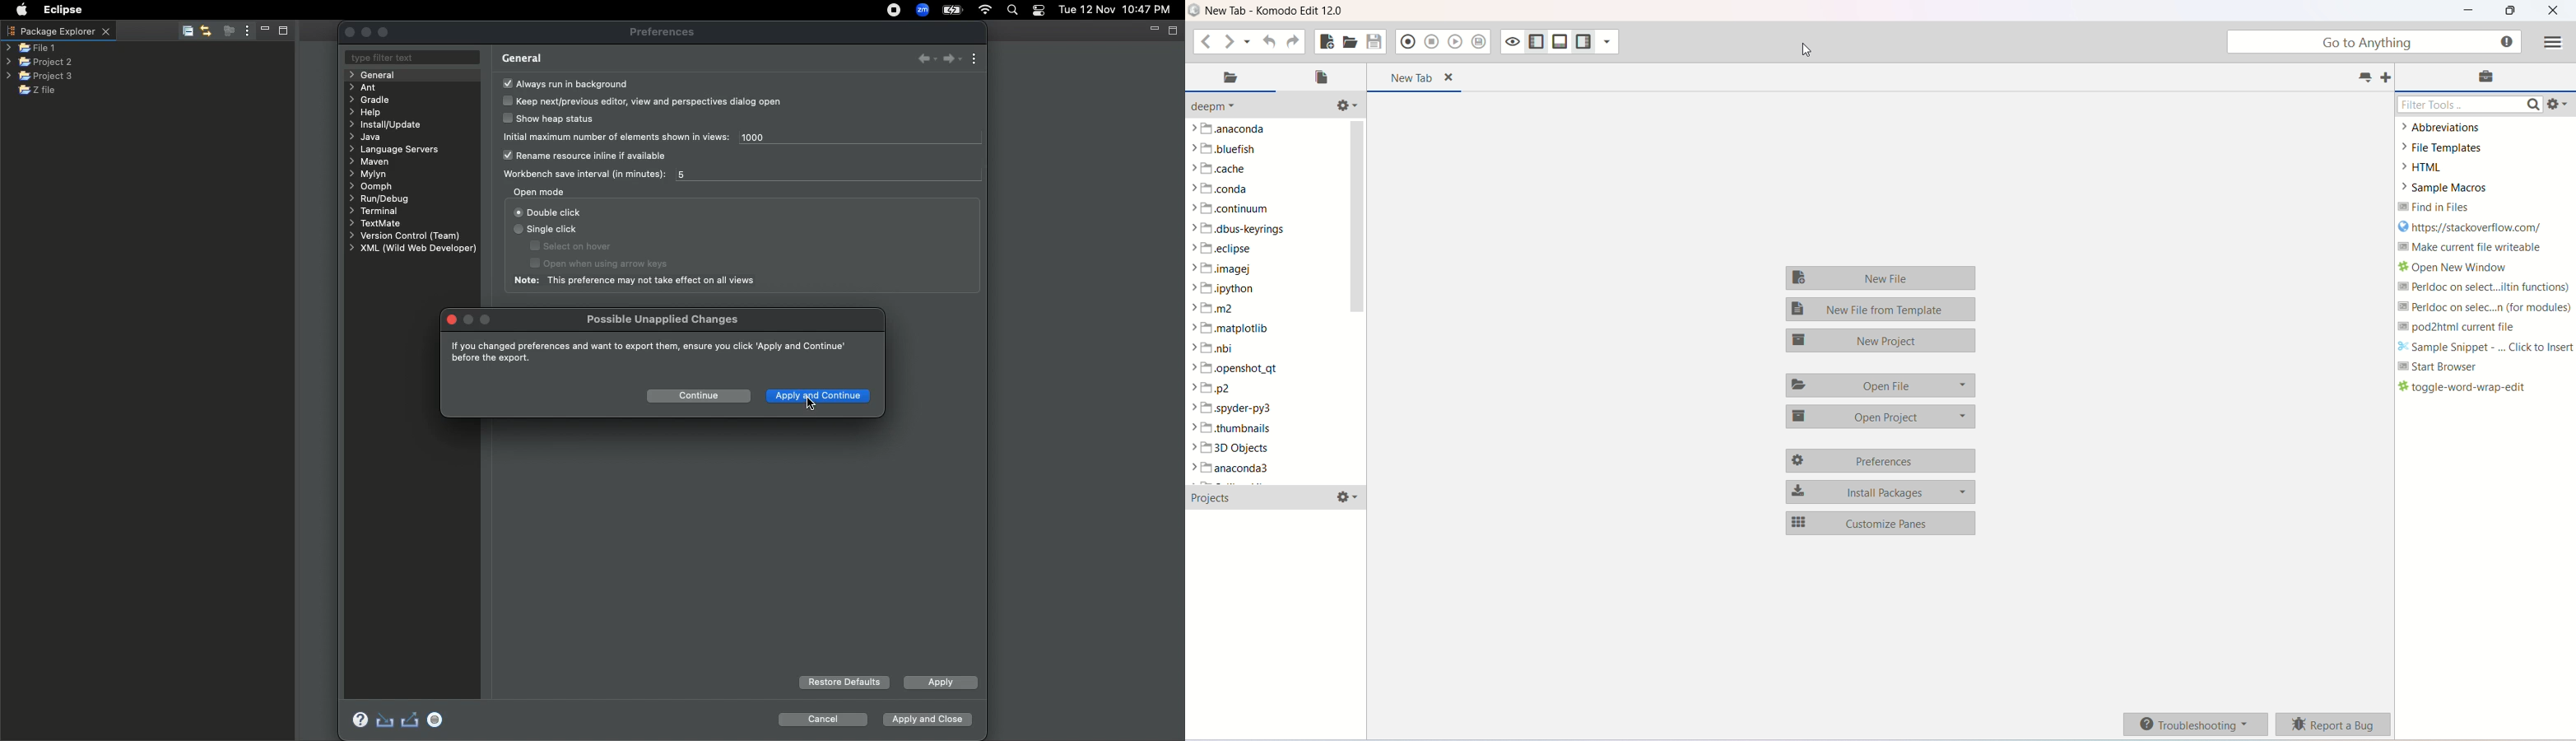 Image resolution: width=2576 pixels, height=756 pixels. Describe the element at coordinates (539, 192) in the screenshot. I see `Open mode` at that location.